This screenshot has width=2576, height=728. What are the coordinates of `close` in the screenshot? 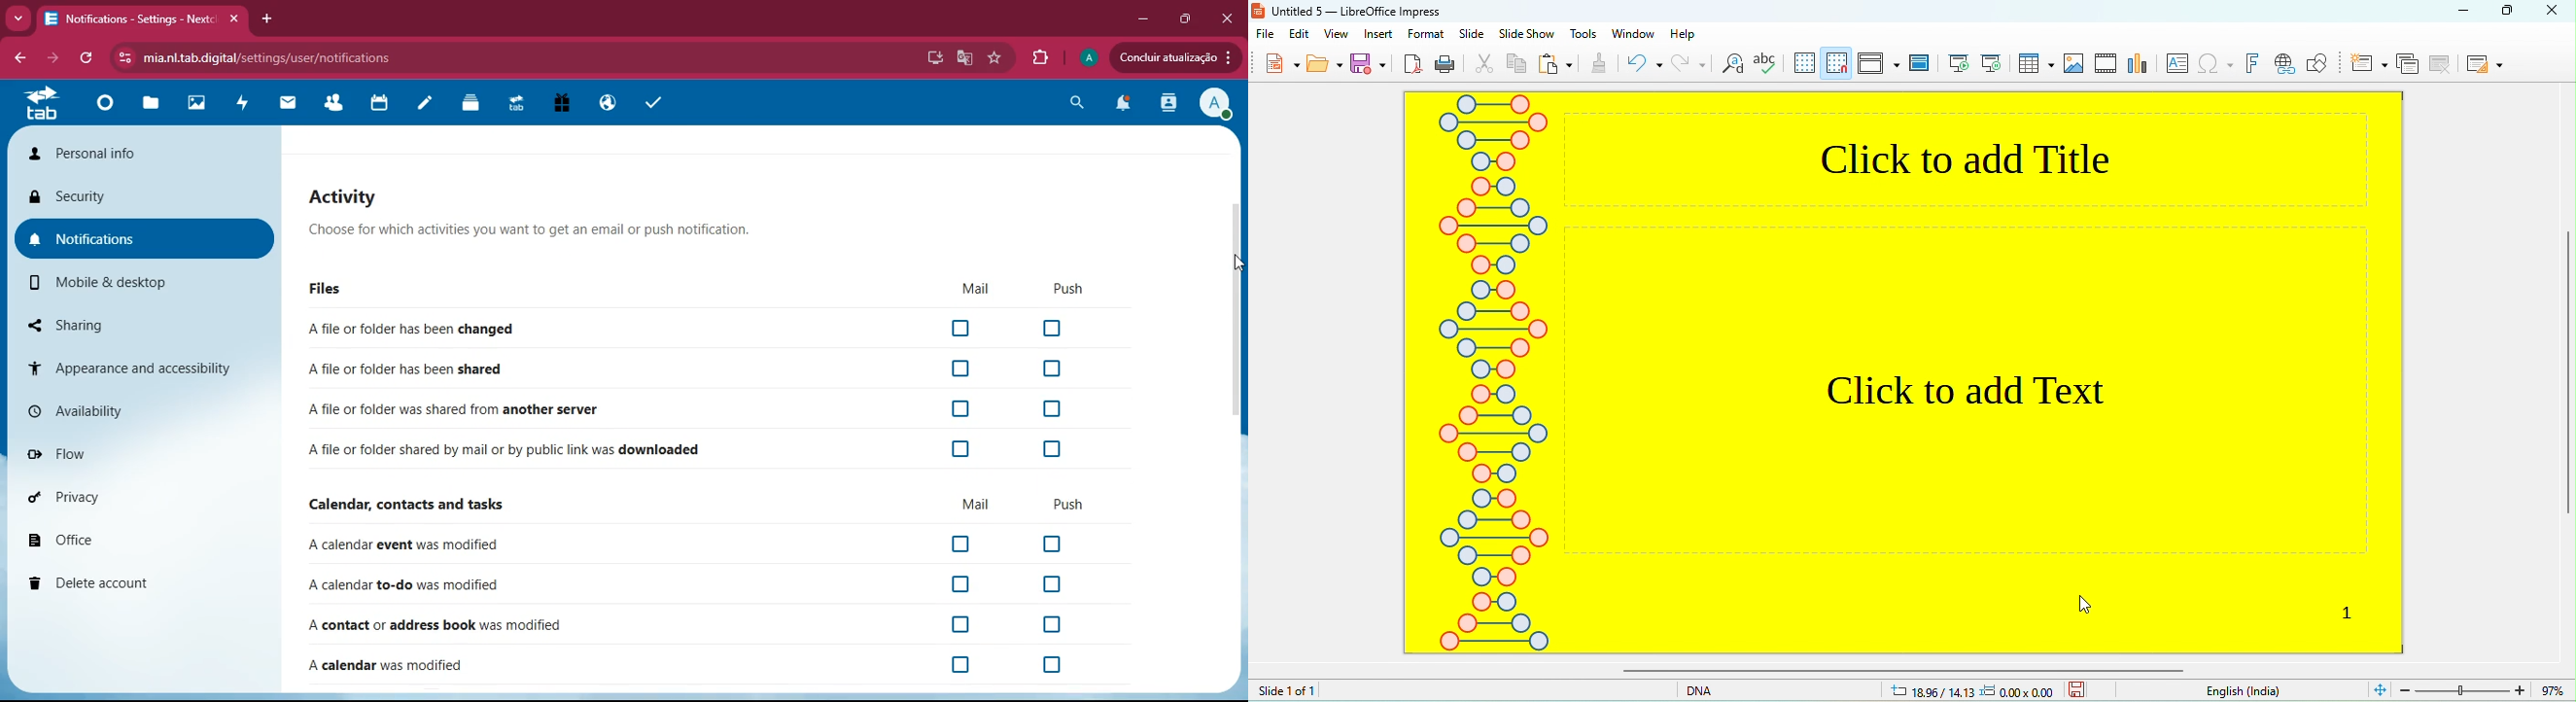 It's located at (2558, 10).